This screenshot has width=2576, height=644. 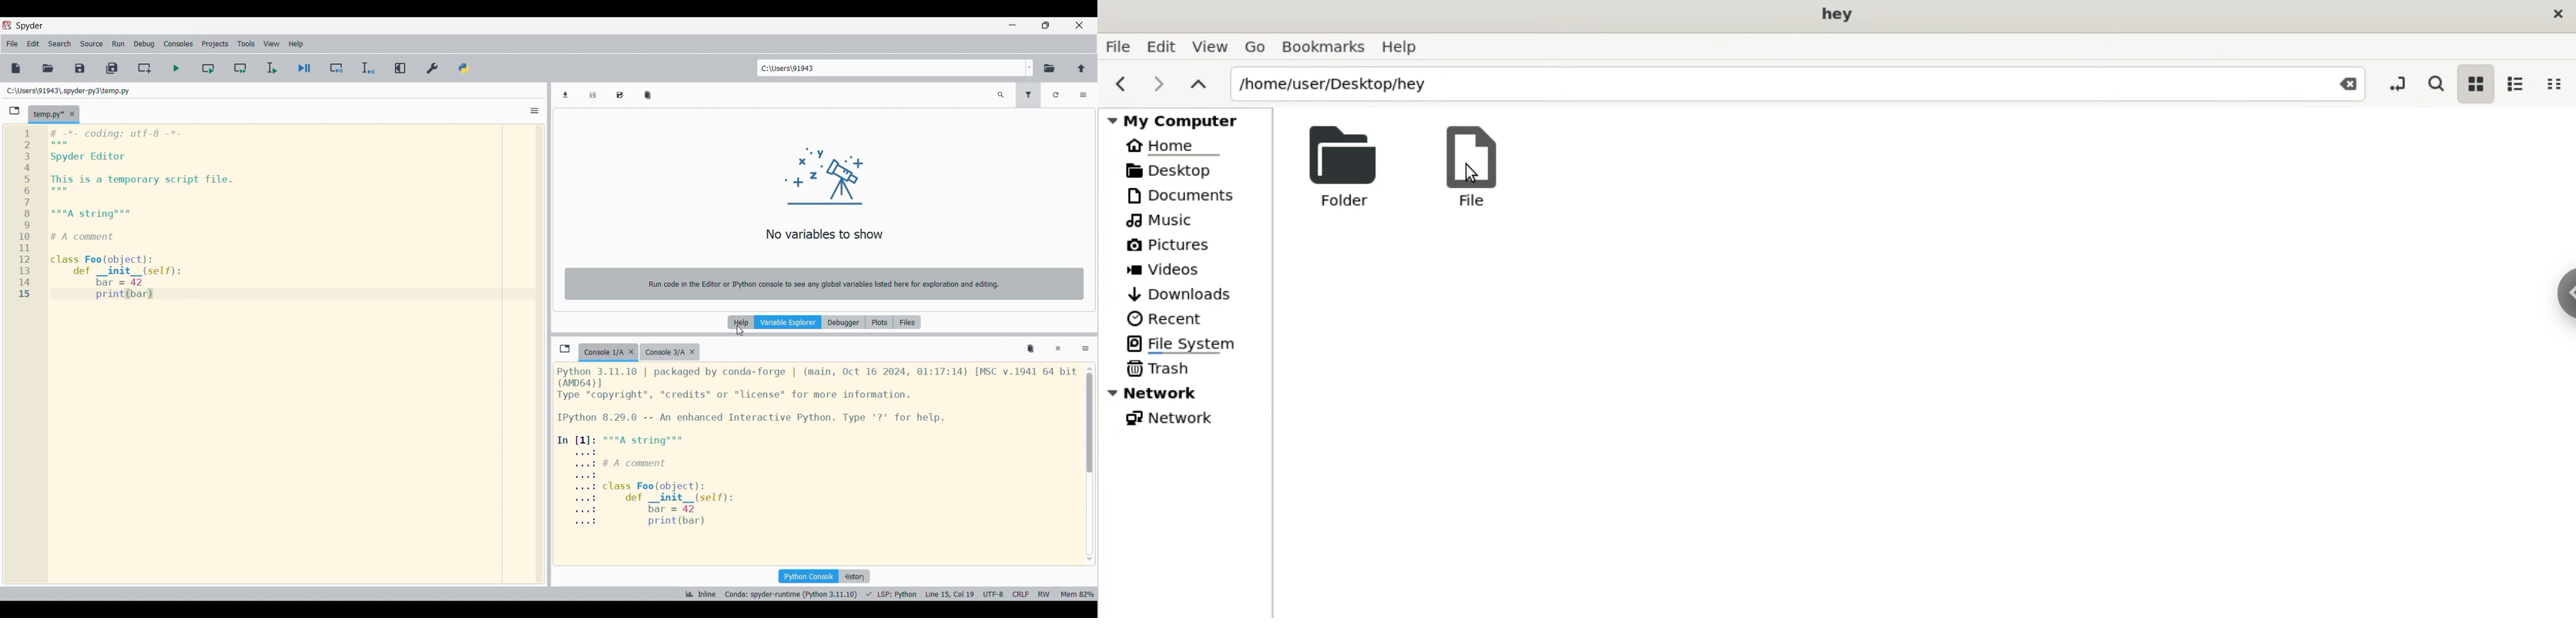 What do you see at coordinates (807, 576) in the screenshot?
I see `IPython console` at bounding box center [807, 576].